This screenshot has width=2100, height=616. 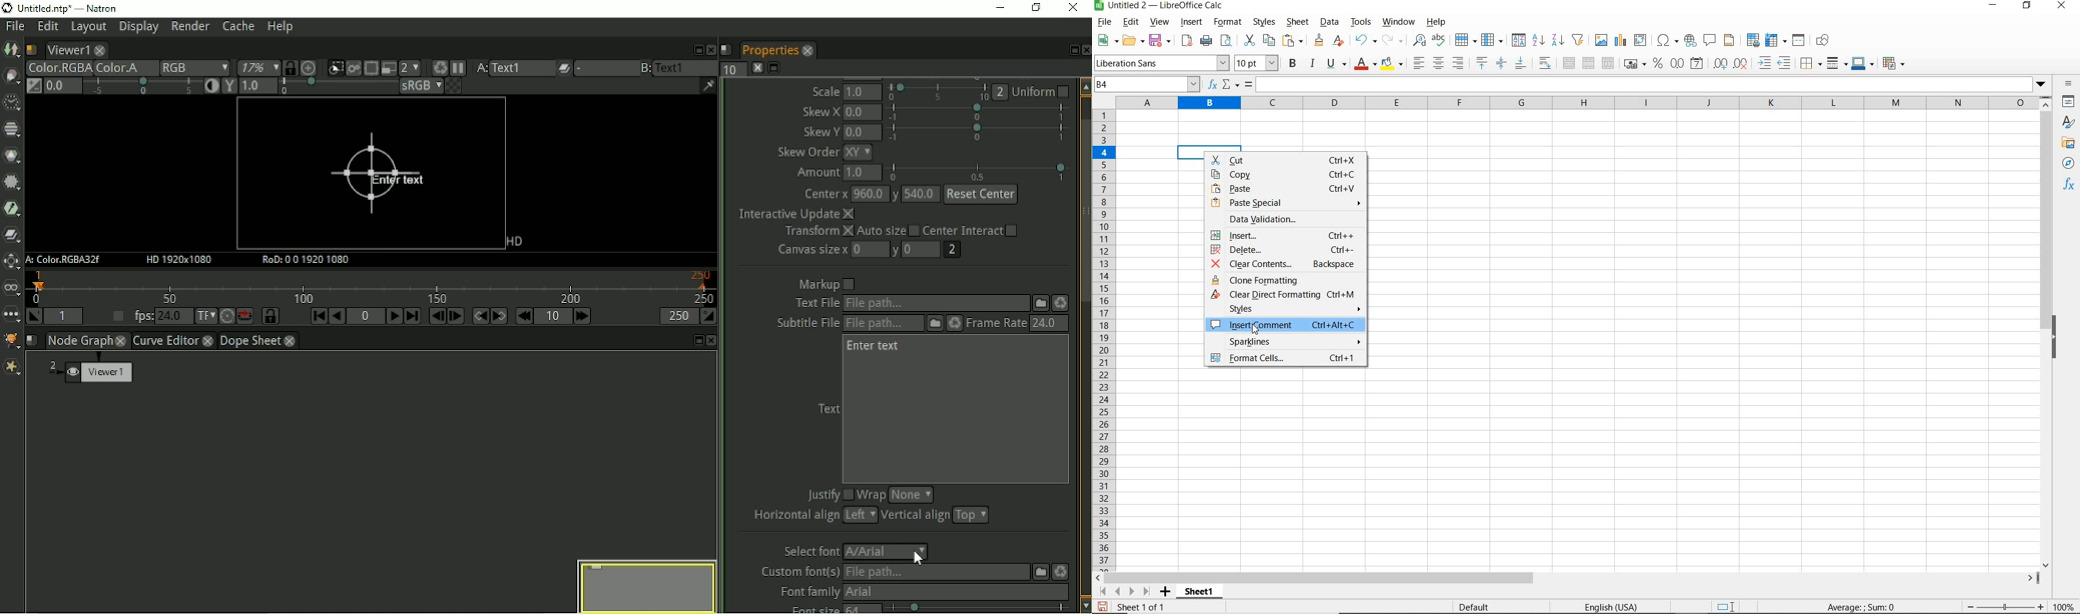 What do you see at coordinates (1293, 65) in the screenshot?
I see `bold` at bounding box center [1293, 65].